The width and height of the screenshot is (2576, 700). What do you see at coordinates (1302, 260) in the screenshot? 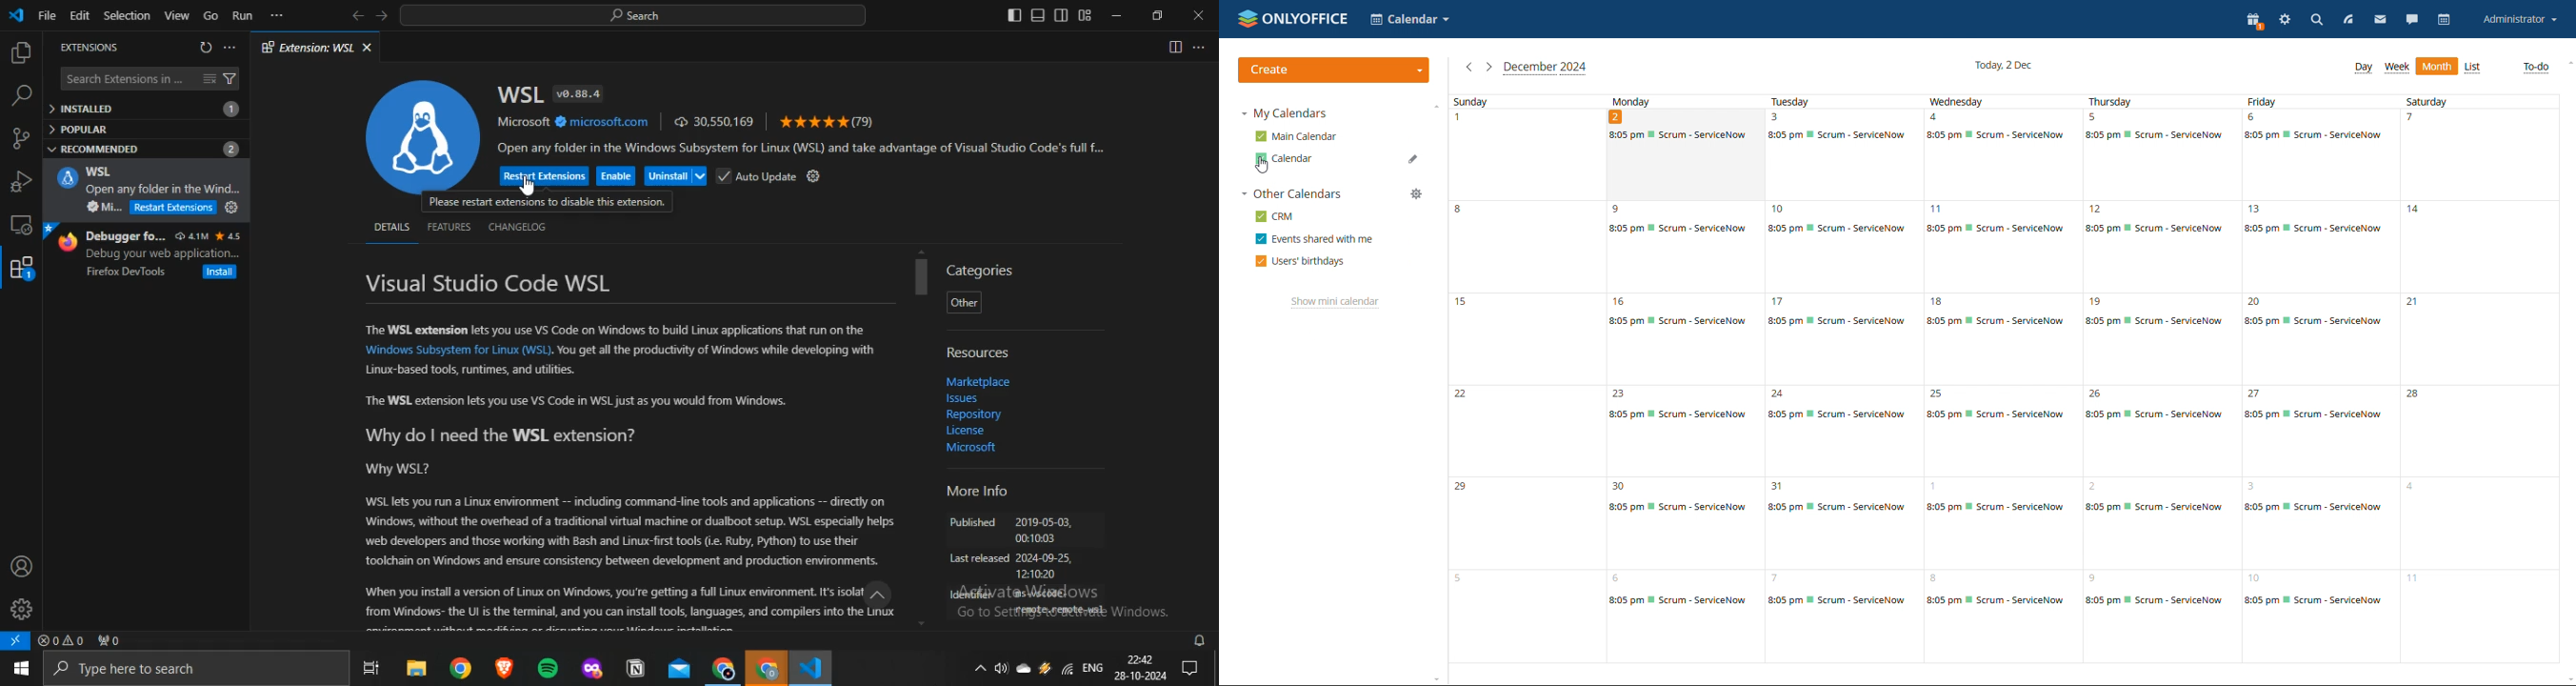
I see `users' birthdays` at bounding box center [1302, 260].